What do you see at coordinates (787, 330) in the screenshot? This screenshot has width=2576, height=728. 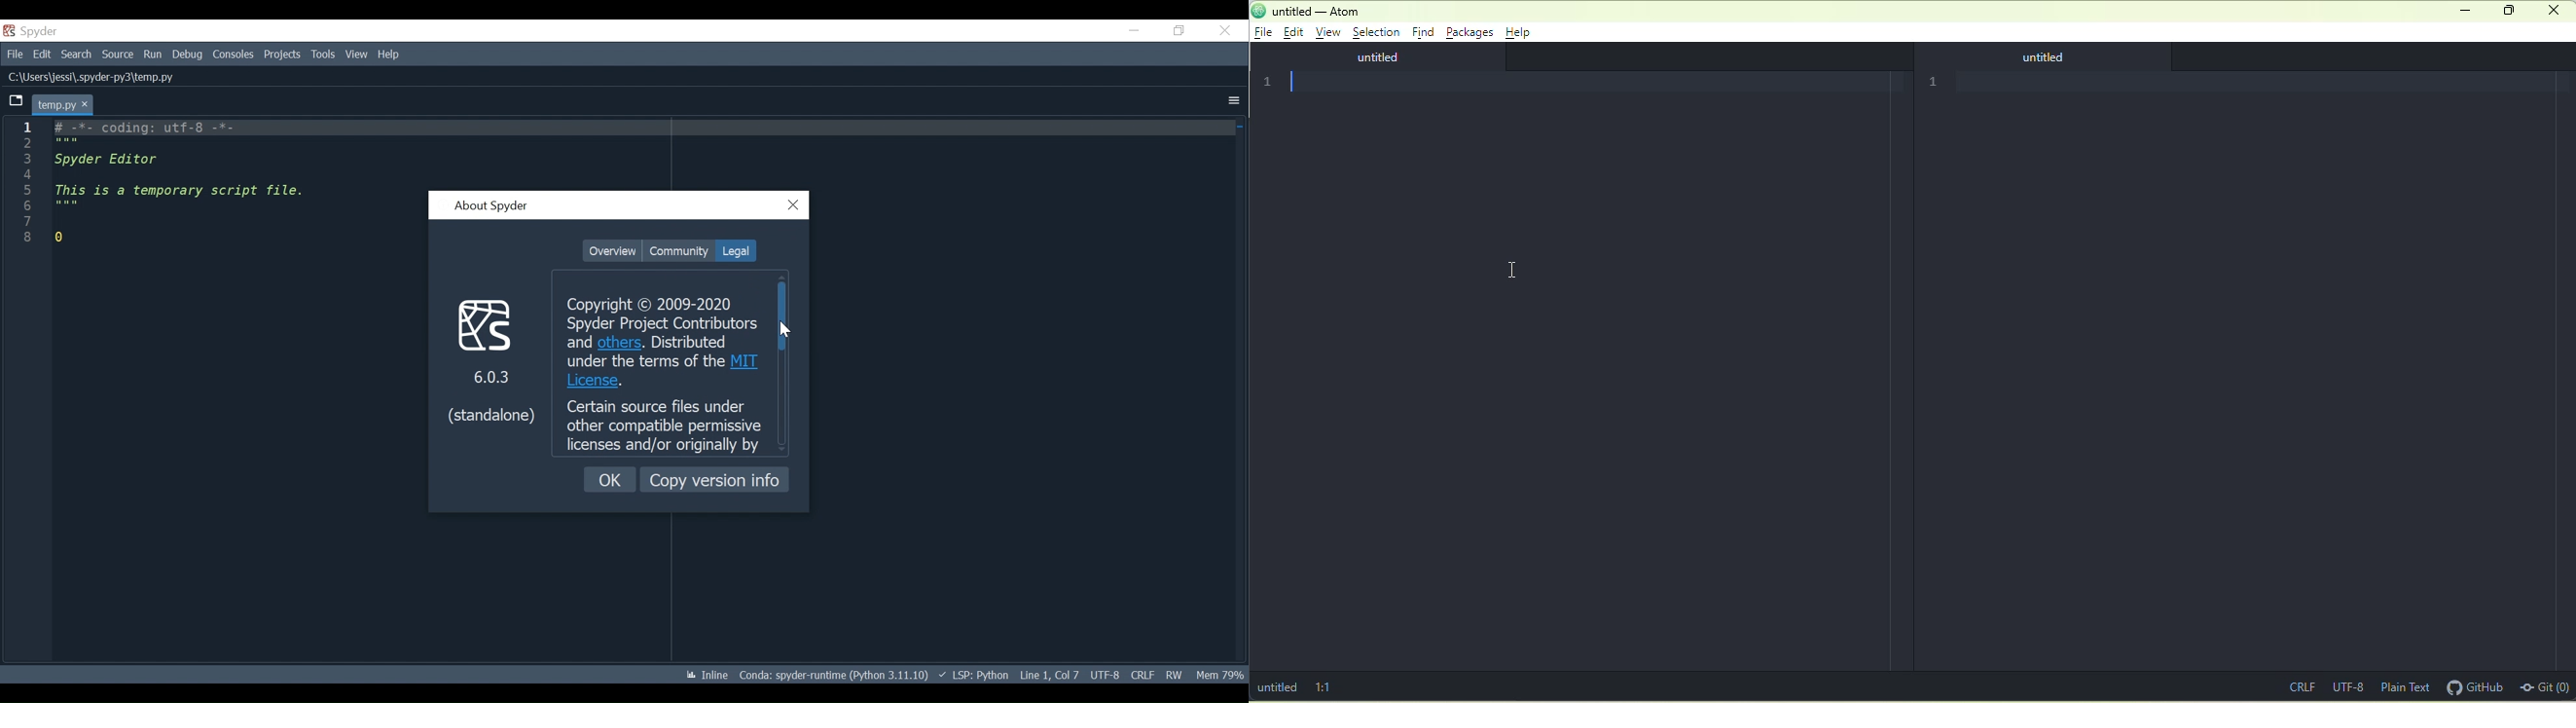 I see `Cursor` at bounding box center [787, 330].